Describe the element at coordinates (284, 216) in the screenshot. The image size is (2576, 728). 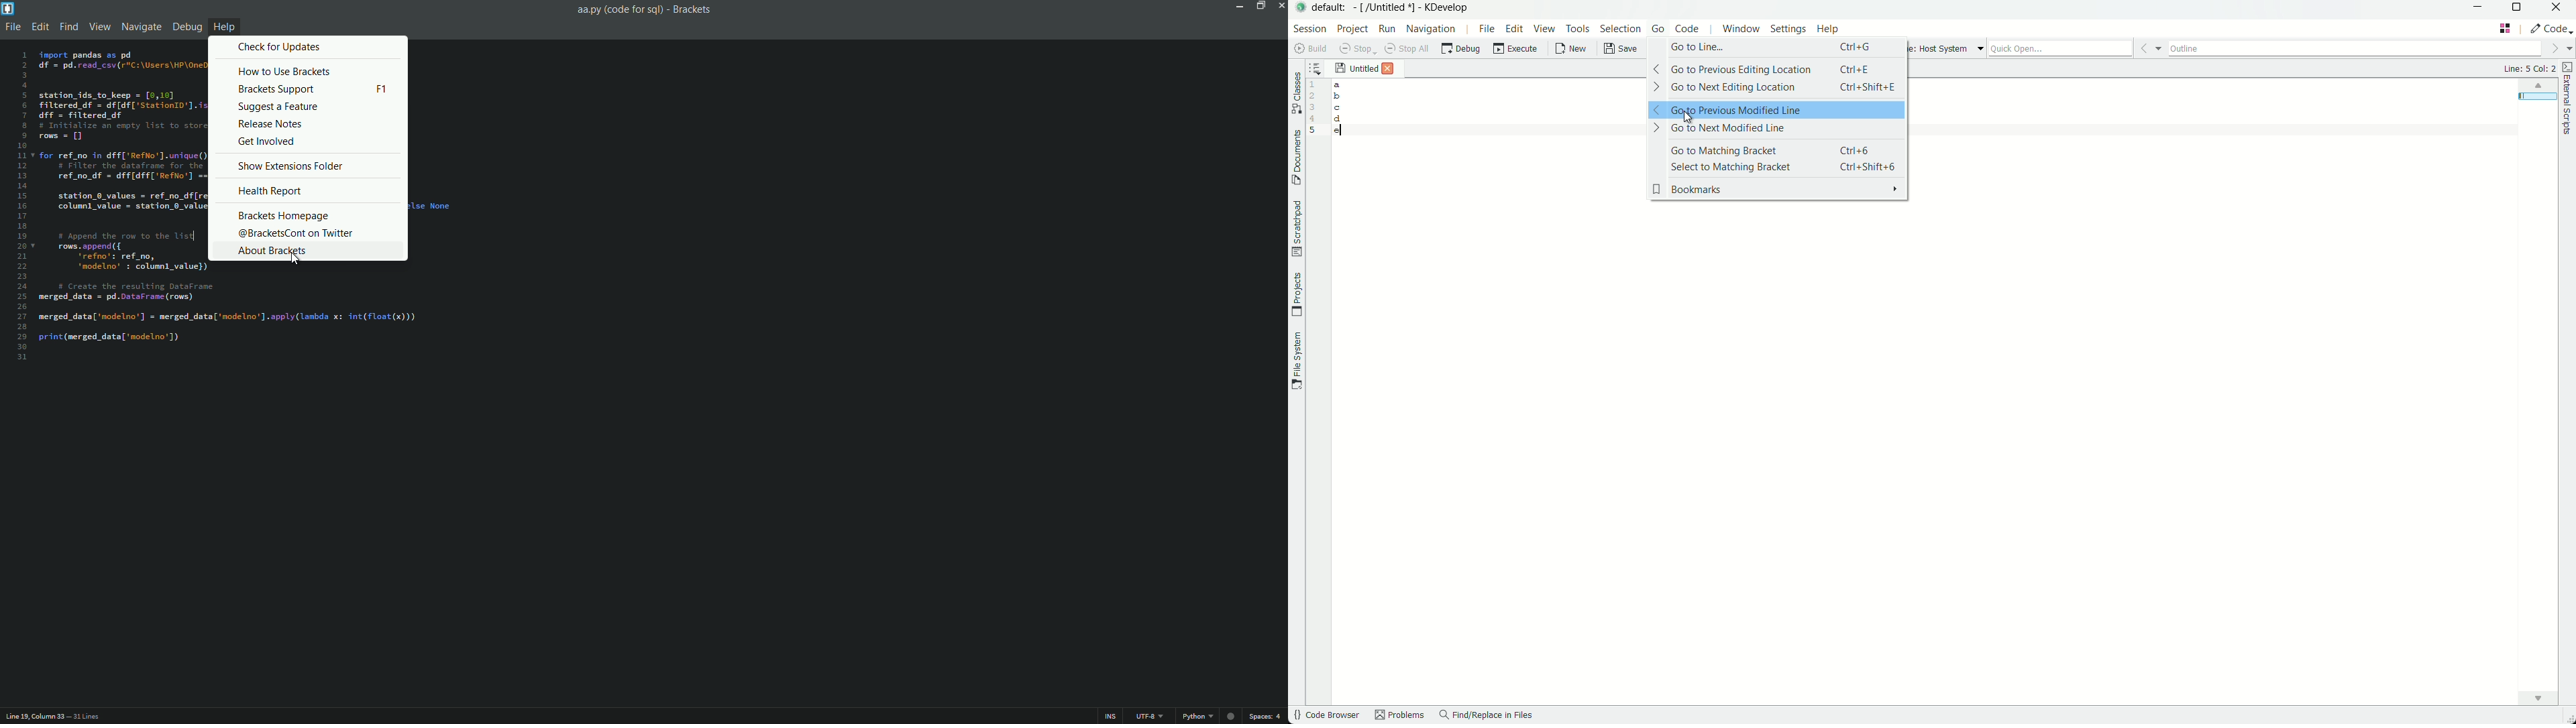
I see `brackets homepage` at that location.